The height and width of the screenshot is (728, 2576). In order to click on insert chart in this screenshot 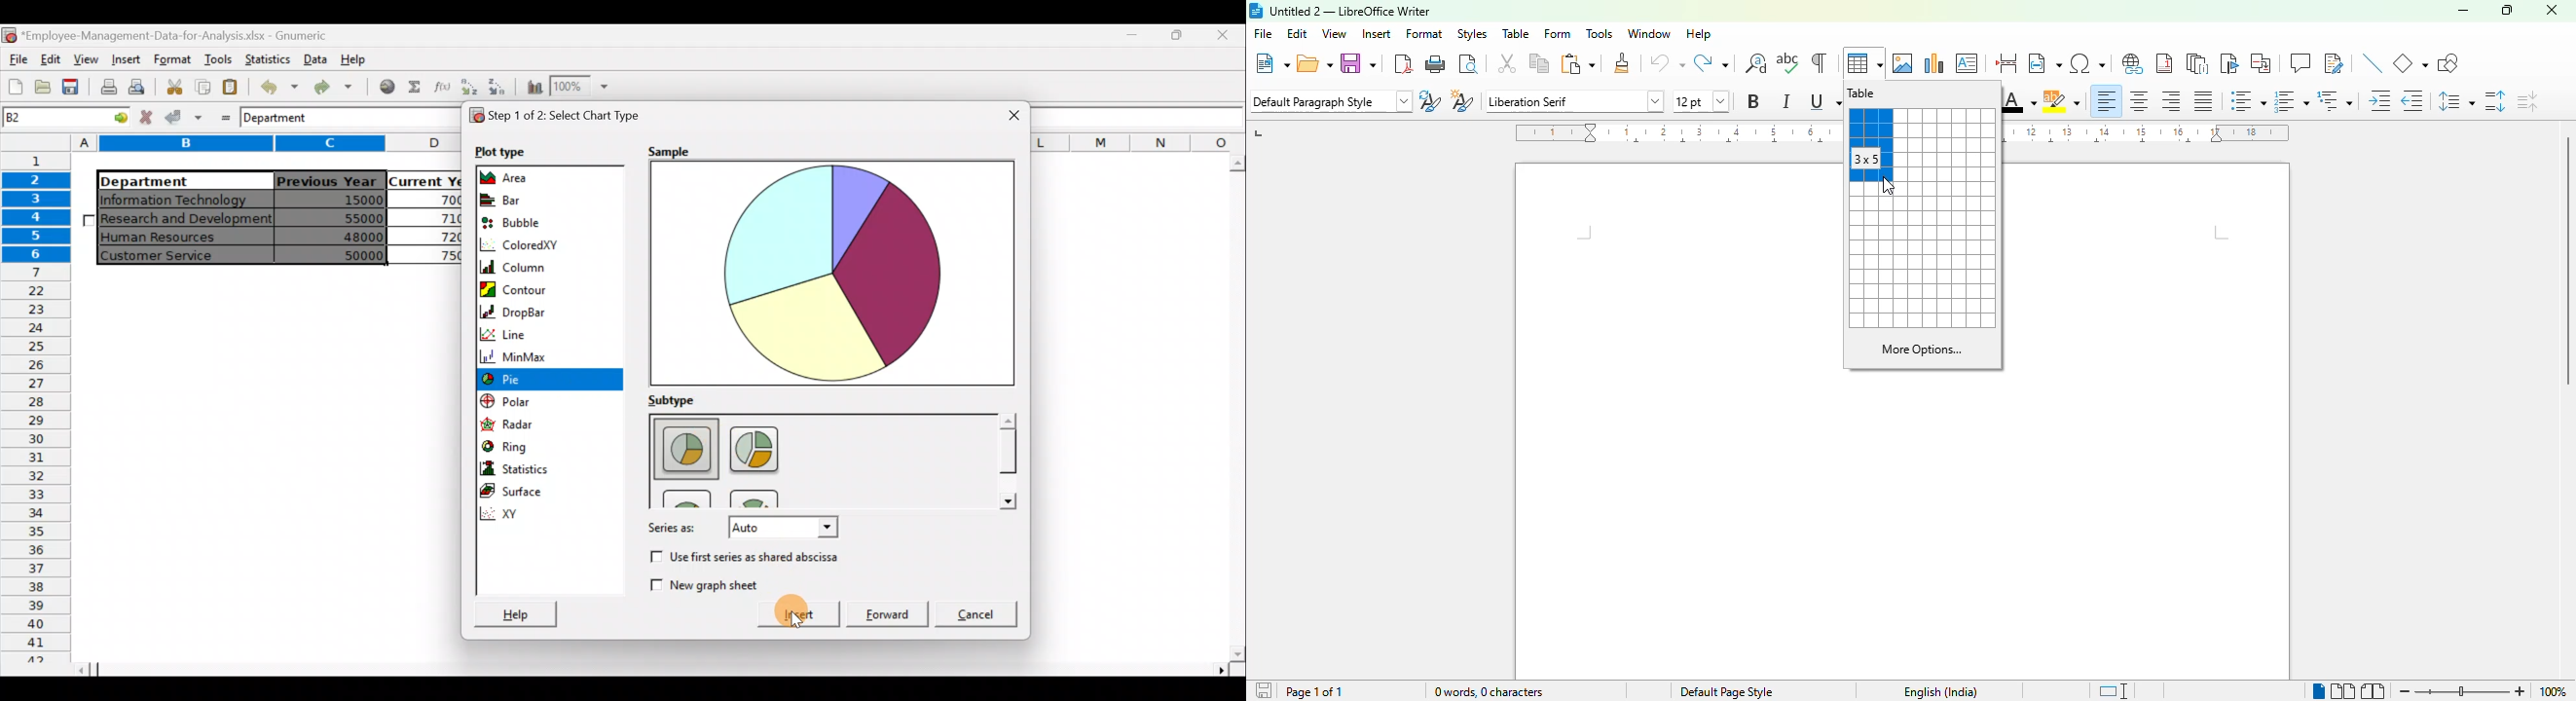, I will do `click(1934, 63)`.